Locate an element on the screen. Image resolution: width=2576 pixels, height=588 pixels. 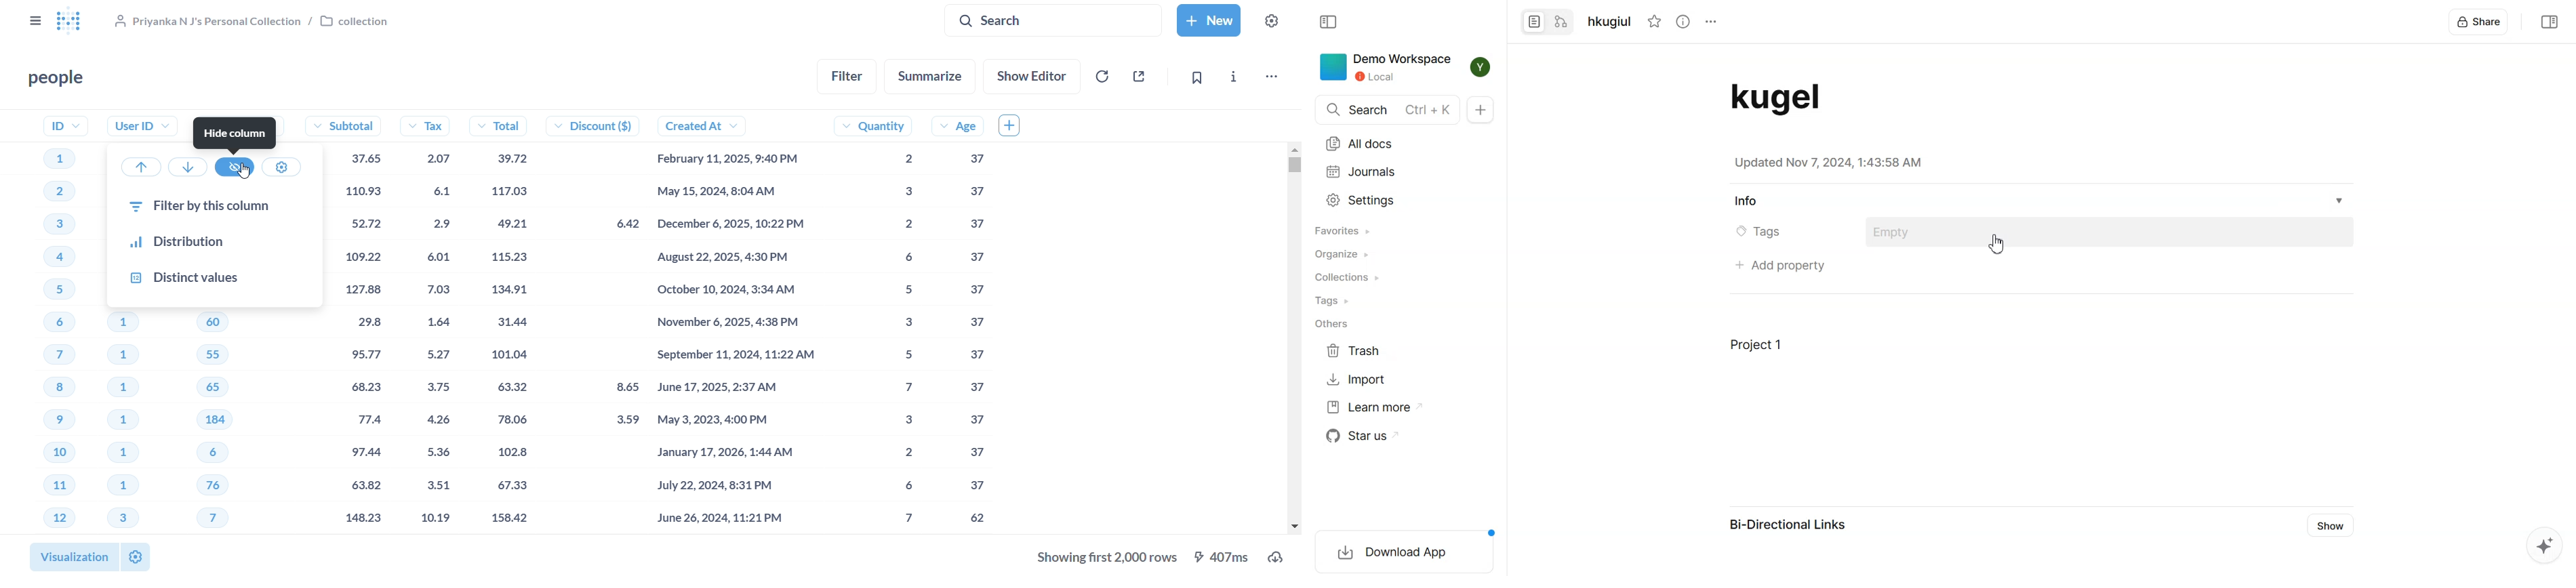
logo is located at coordinates (76, 22).